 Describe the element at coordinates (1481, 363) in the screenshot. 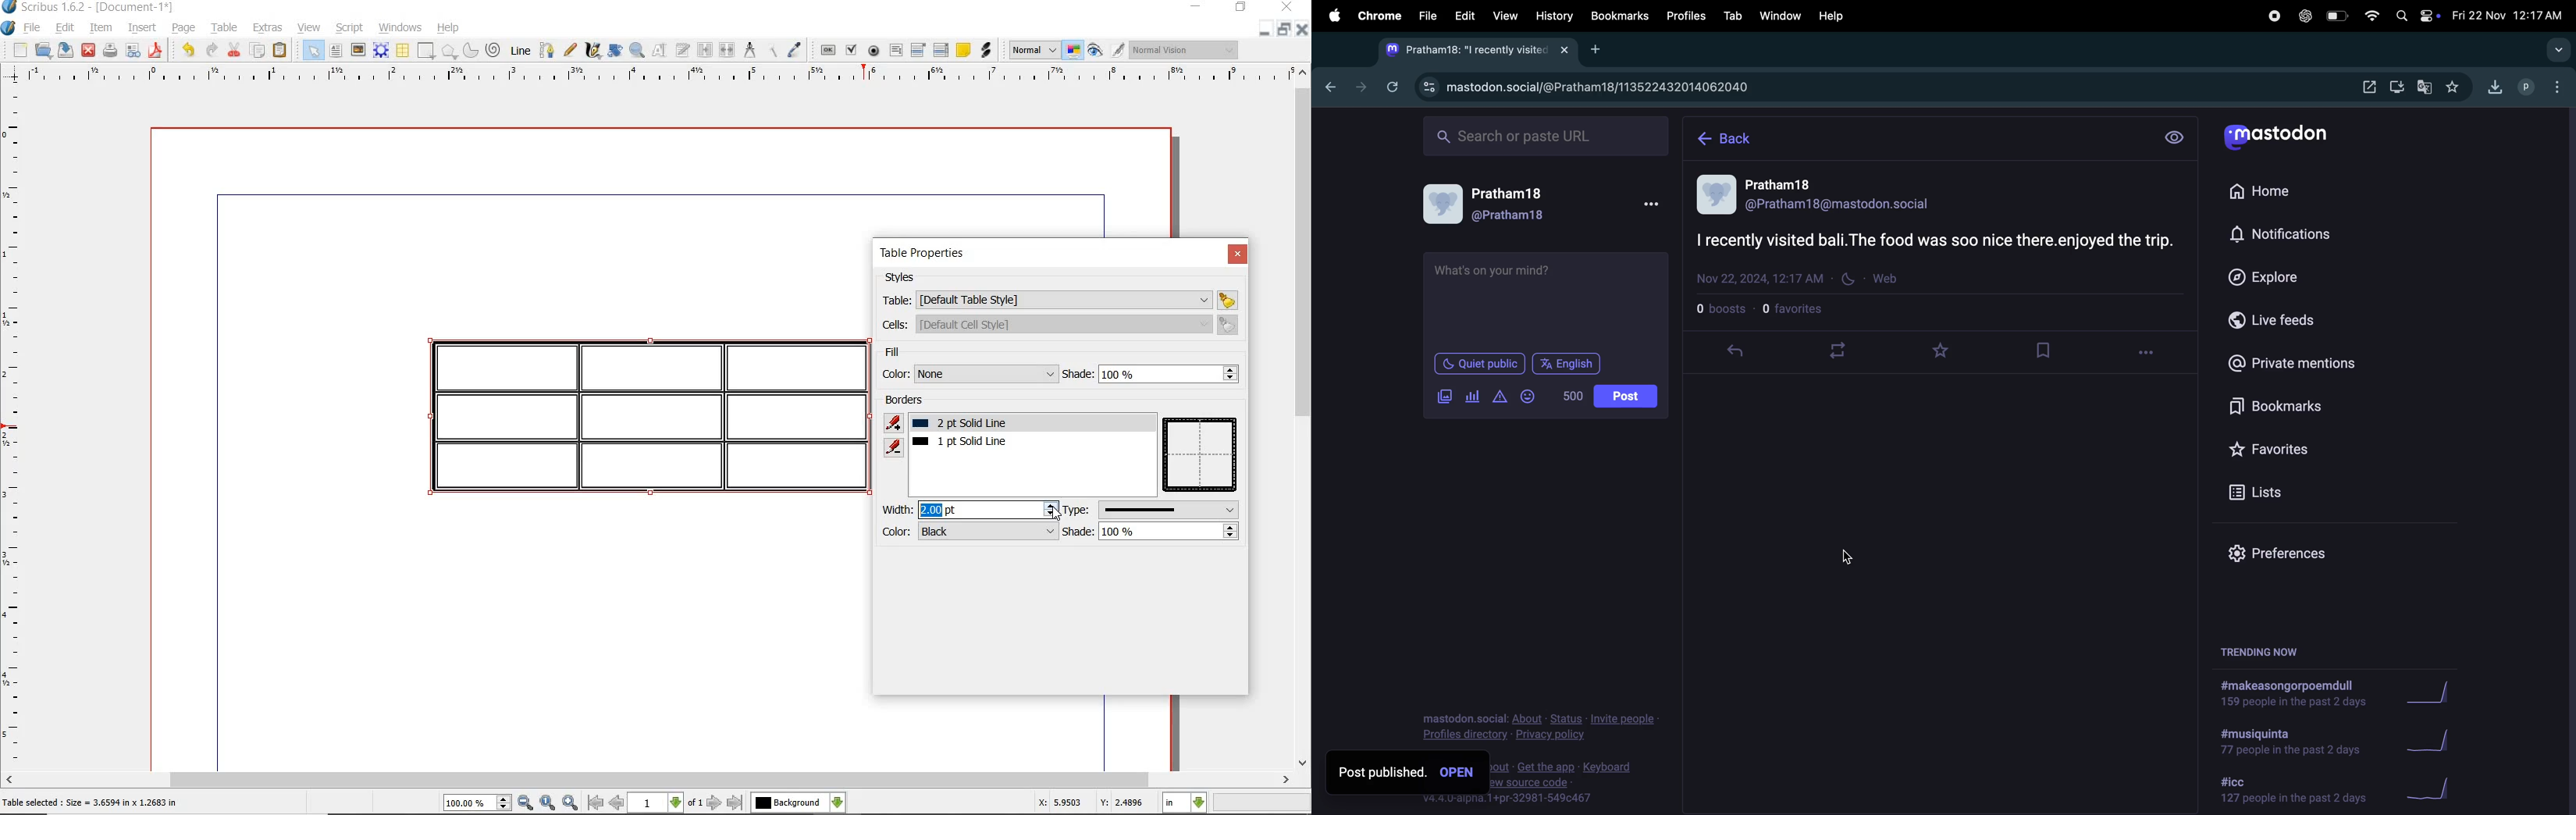

I see `quiet place` at that location.